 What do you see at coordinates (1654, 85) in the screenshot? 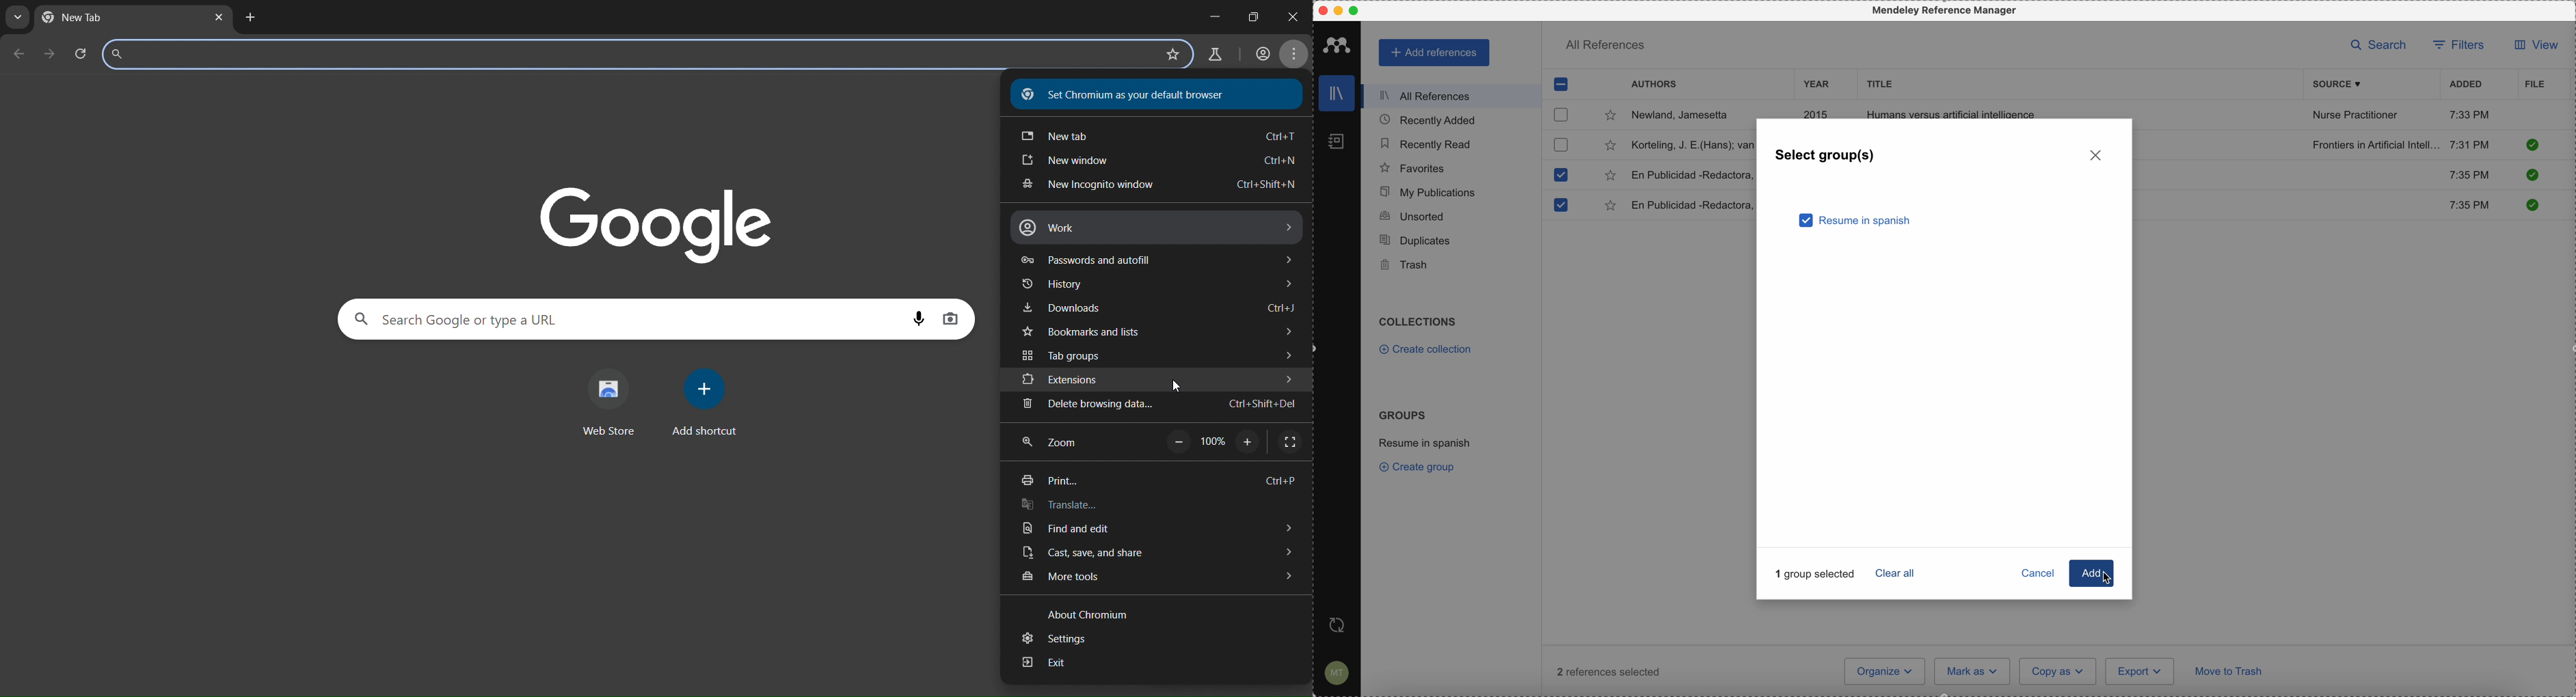
I see `authors` at bounding box center [1654, 85].